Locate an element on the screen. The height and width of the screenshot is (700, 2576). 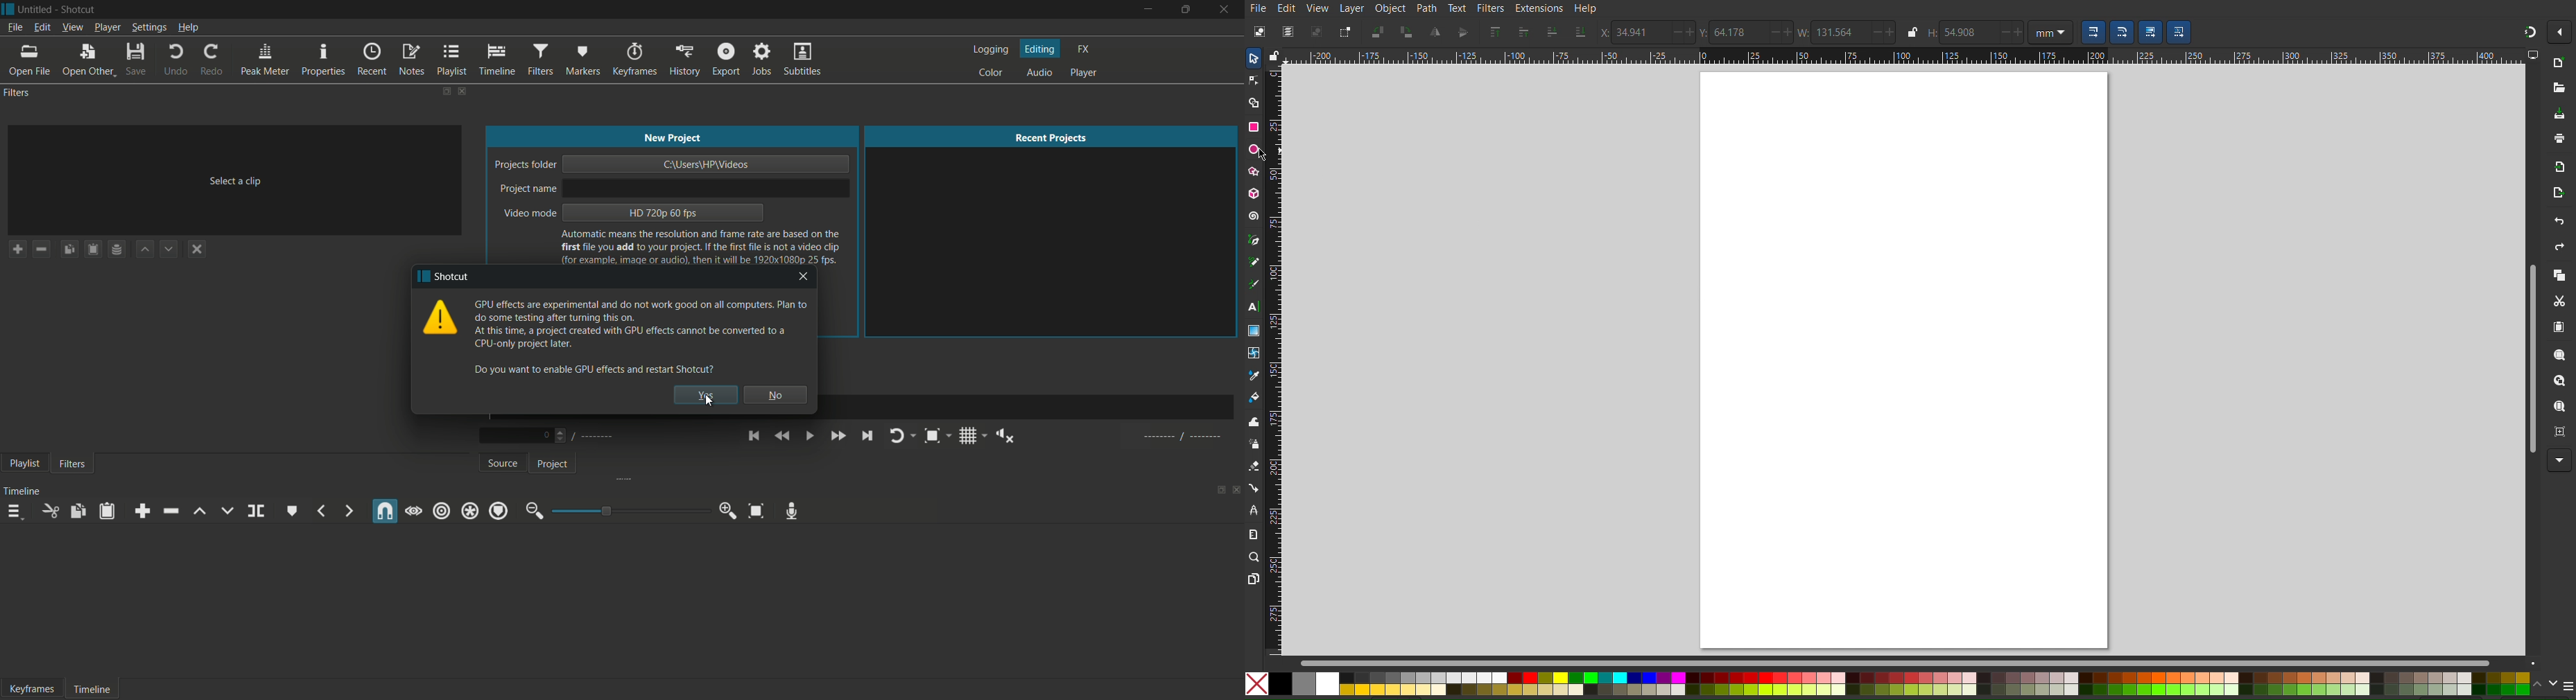
project is located at coordinates (552, 465).